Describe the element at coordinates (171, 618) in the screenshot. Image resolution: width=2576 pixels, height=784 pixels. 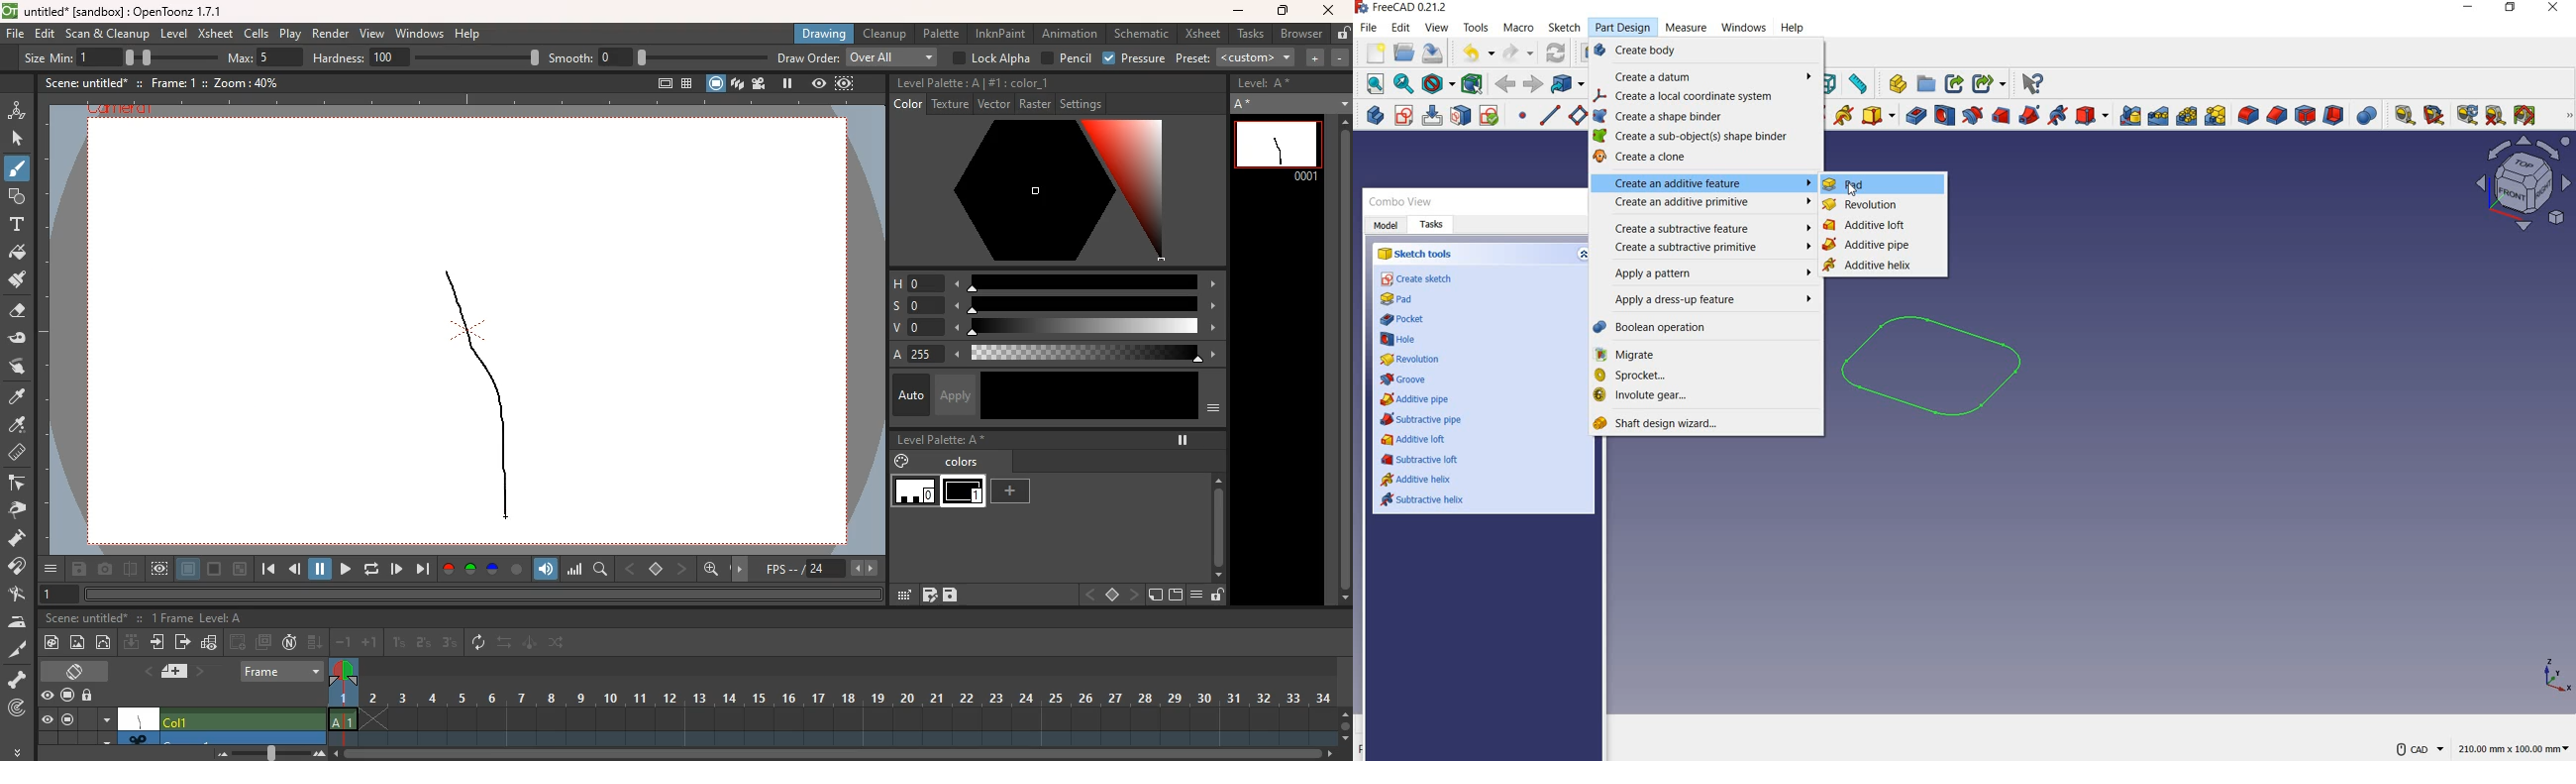
I see `0 Frames` at that location.